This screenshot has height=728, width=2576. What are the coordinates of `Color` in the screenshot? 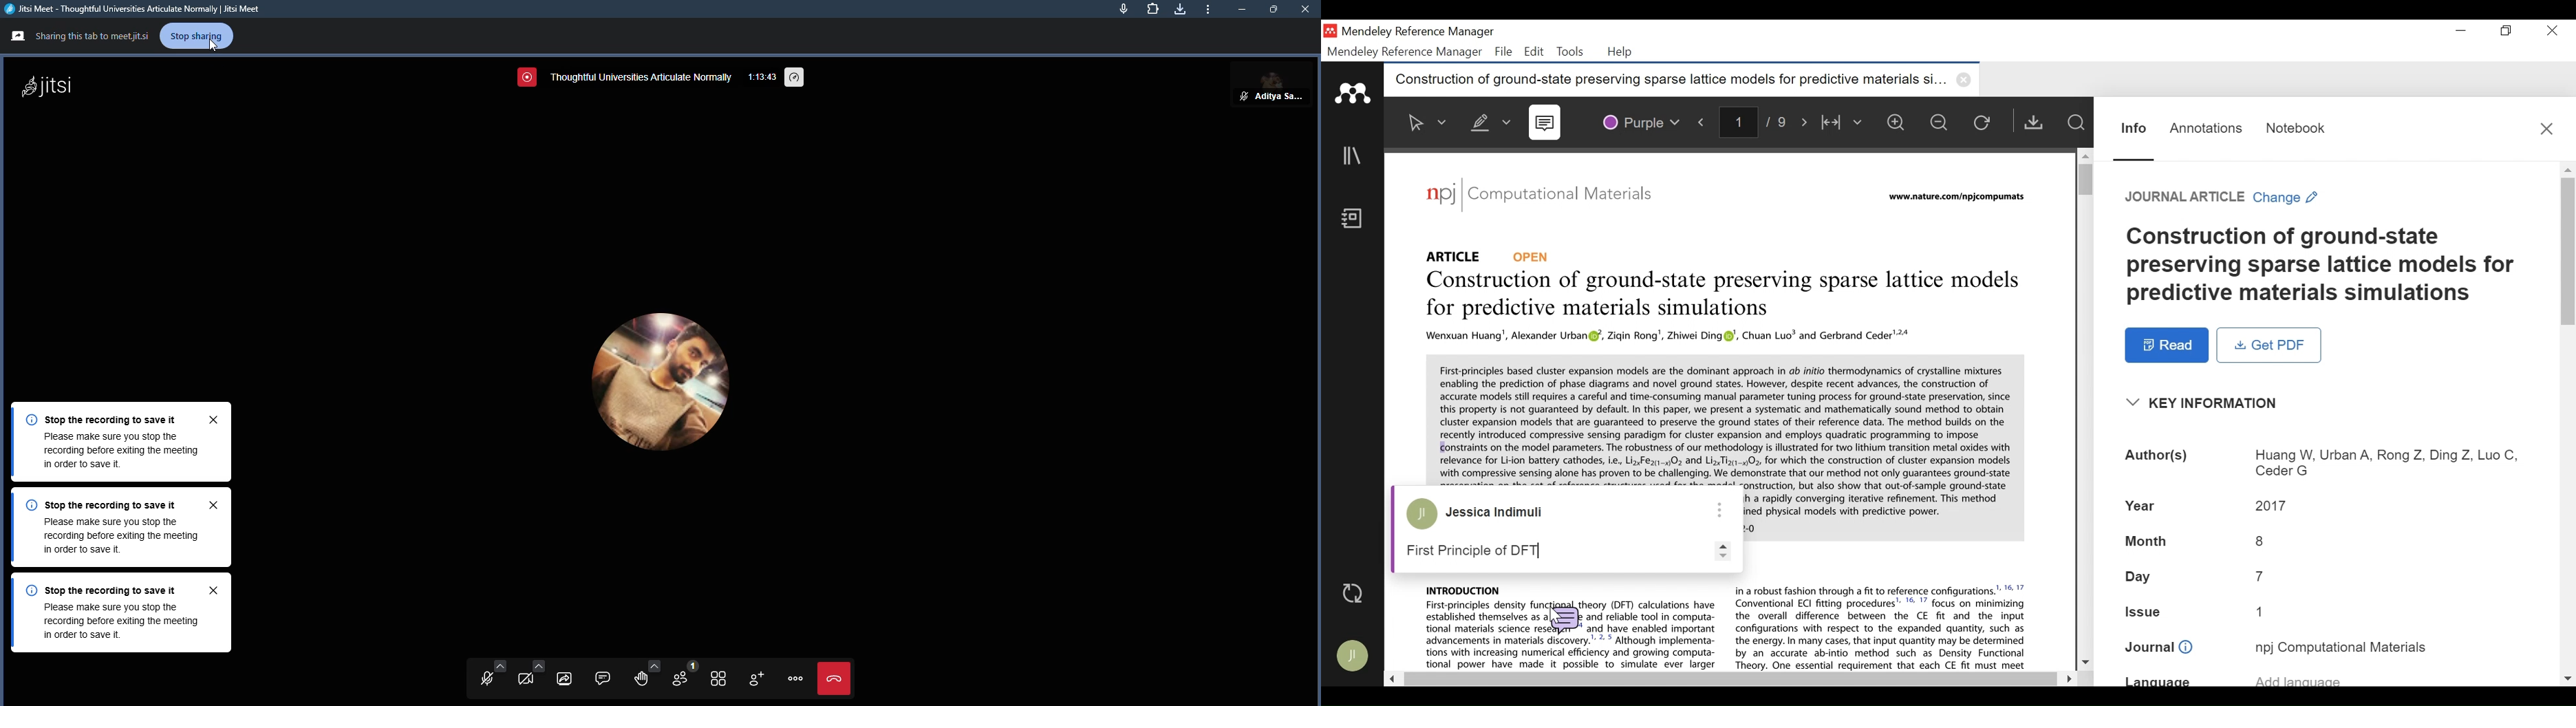 It's located at (1642, 121).